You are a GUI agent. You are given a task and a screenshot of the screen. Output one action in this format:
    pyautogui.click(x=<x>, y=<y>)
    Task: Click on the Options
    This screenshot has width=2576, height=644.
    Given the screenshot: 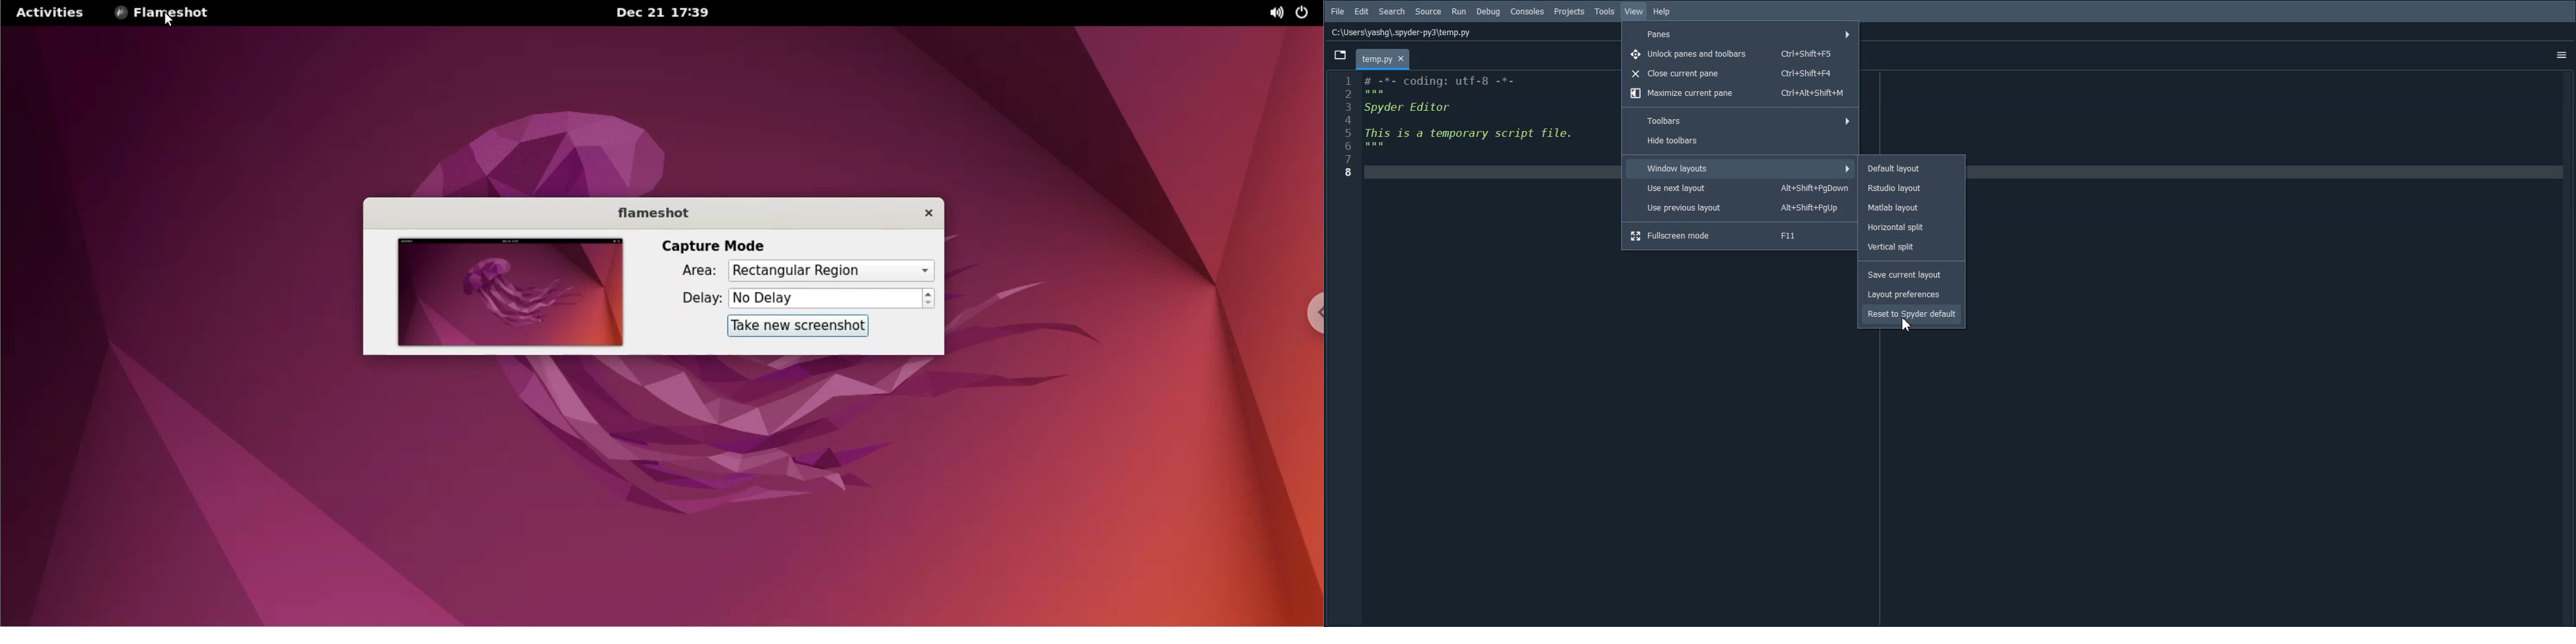 What is the action you would take?
    pyautogui.click(x=2561, y=55)
    